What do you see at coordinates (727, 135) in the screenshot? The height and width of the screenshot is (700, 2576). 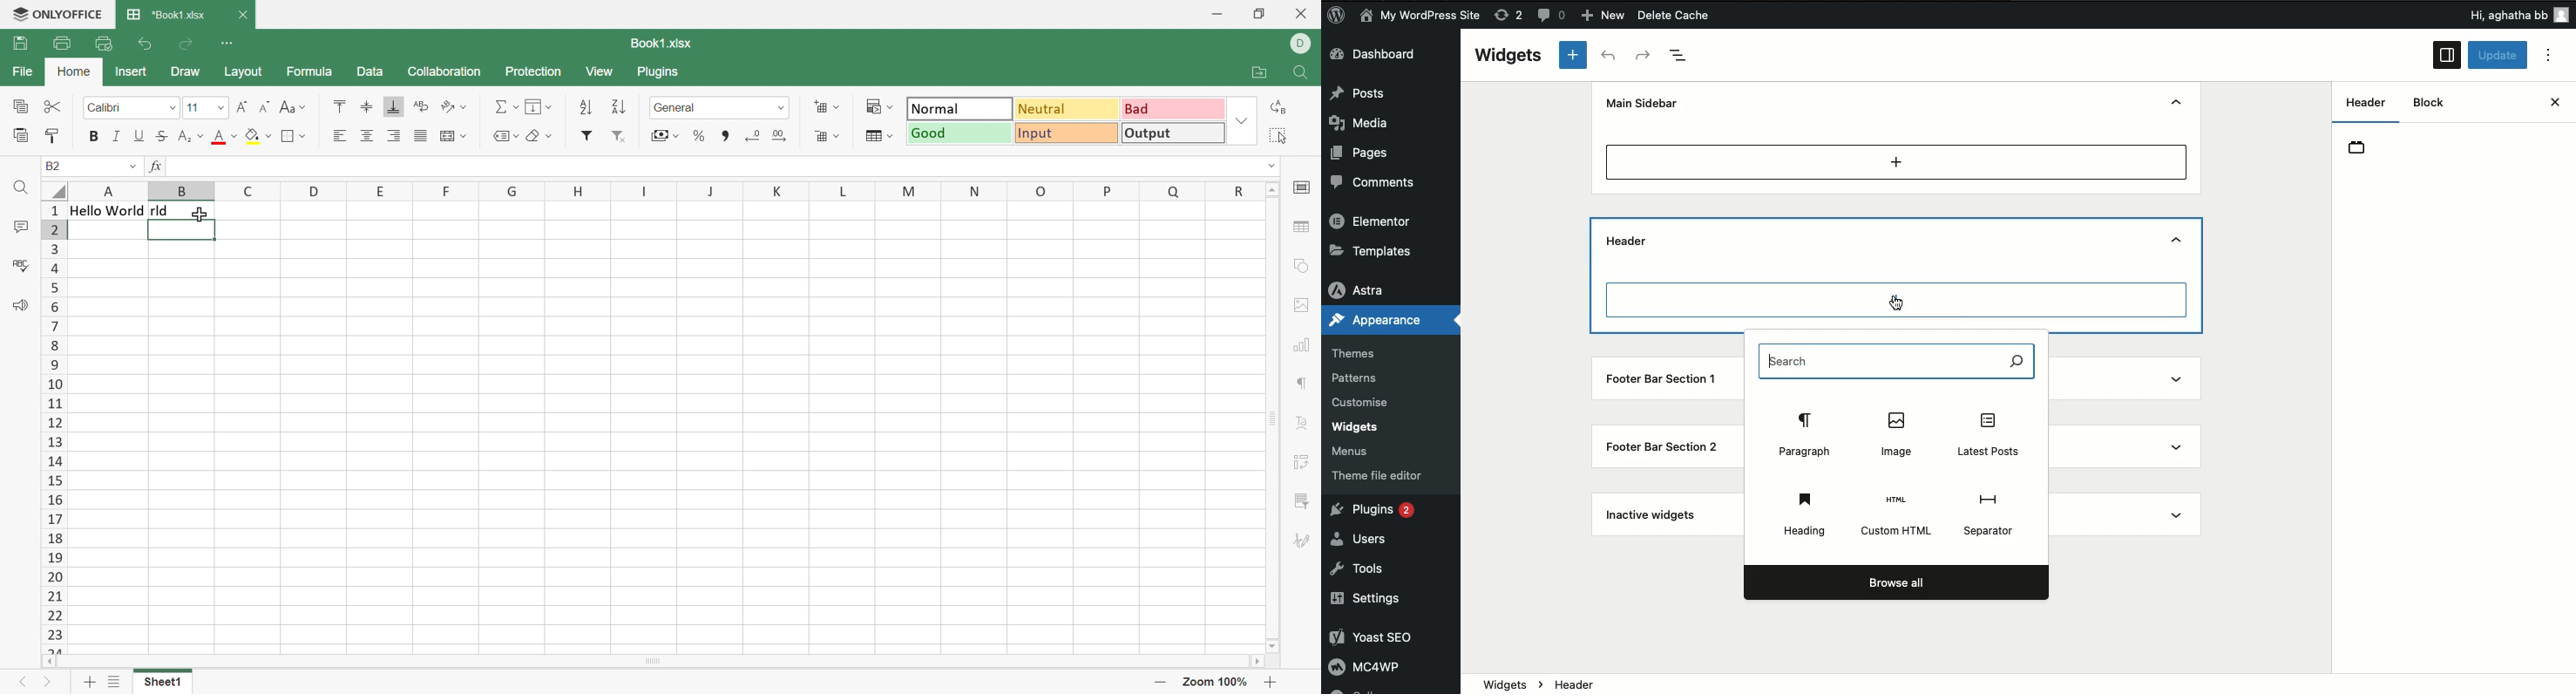 I see `Comma style` at bounding box center [727, 135].